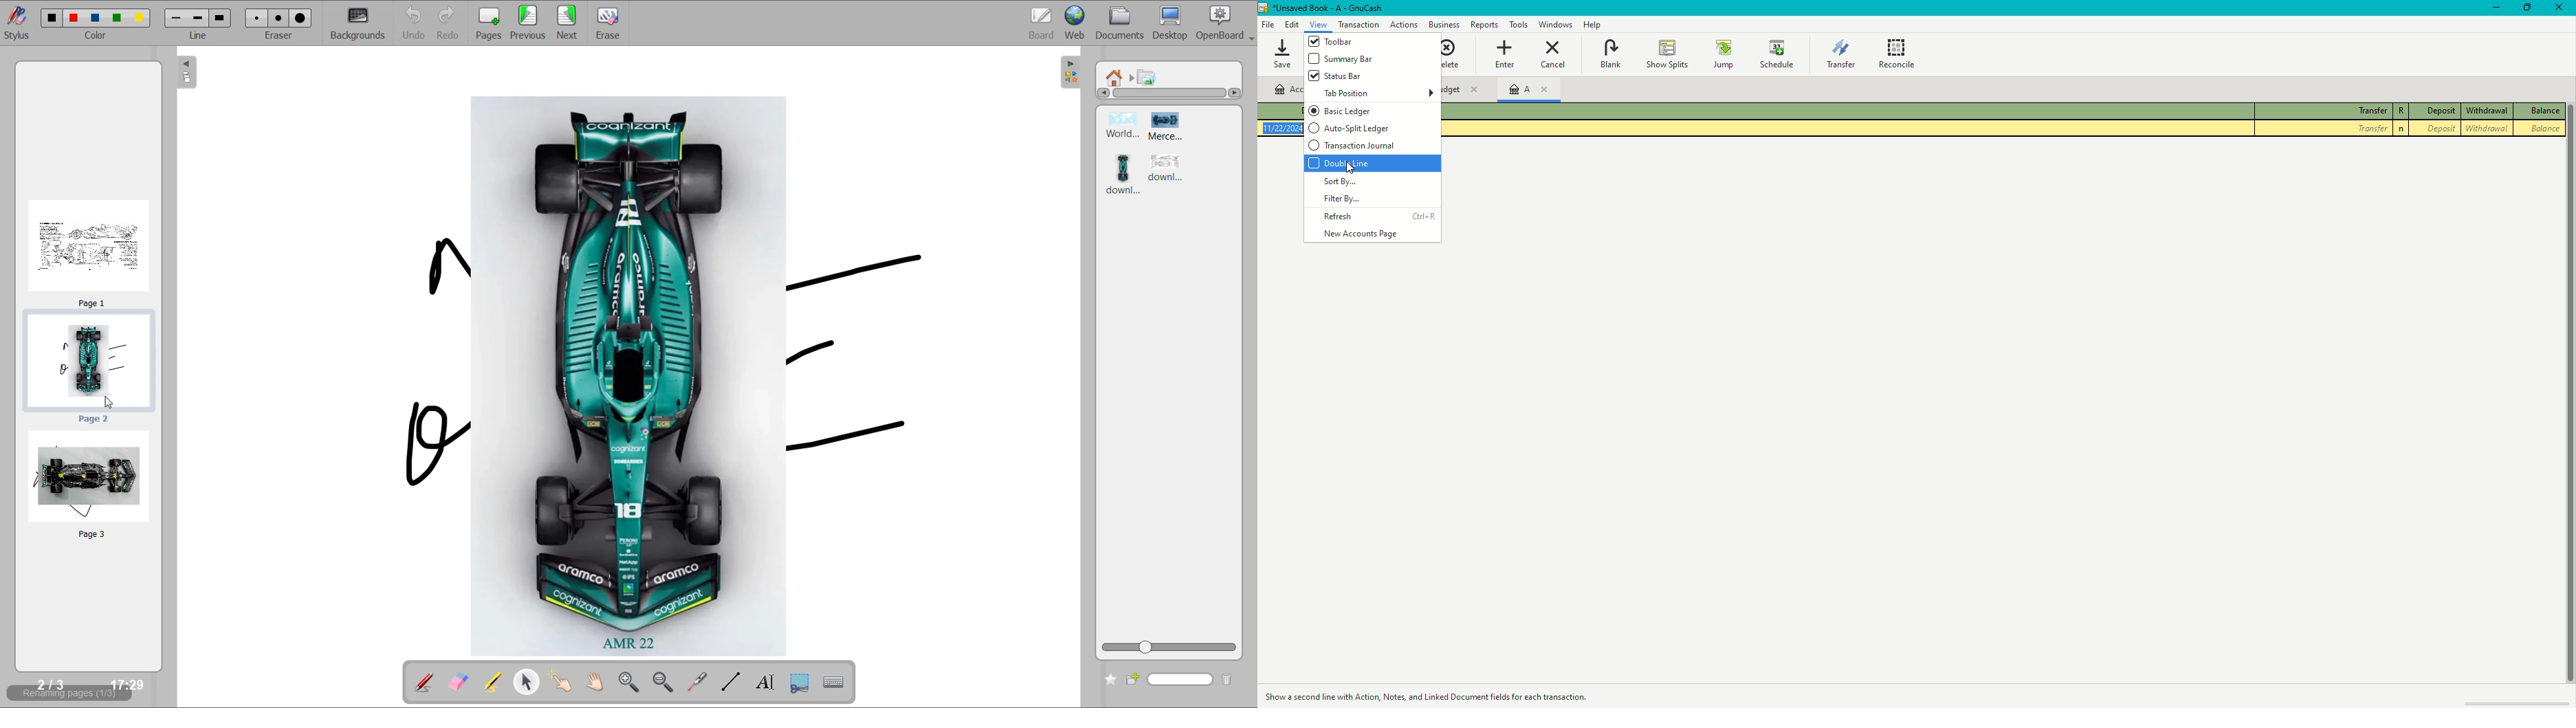  What do you see at coordinates (49, 18) in the screenshot?
I see `color 1` at bounding box center [49, 18].